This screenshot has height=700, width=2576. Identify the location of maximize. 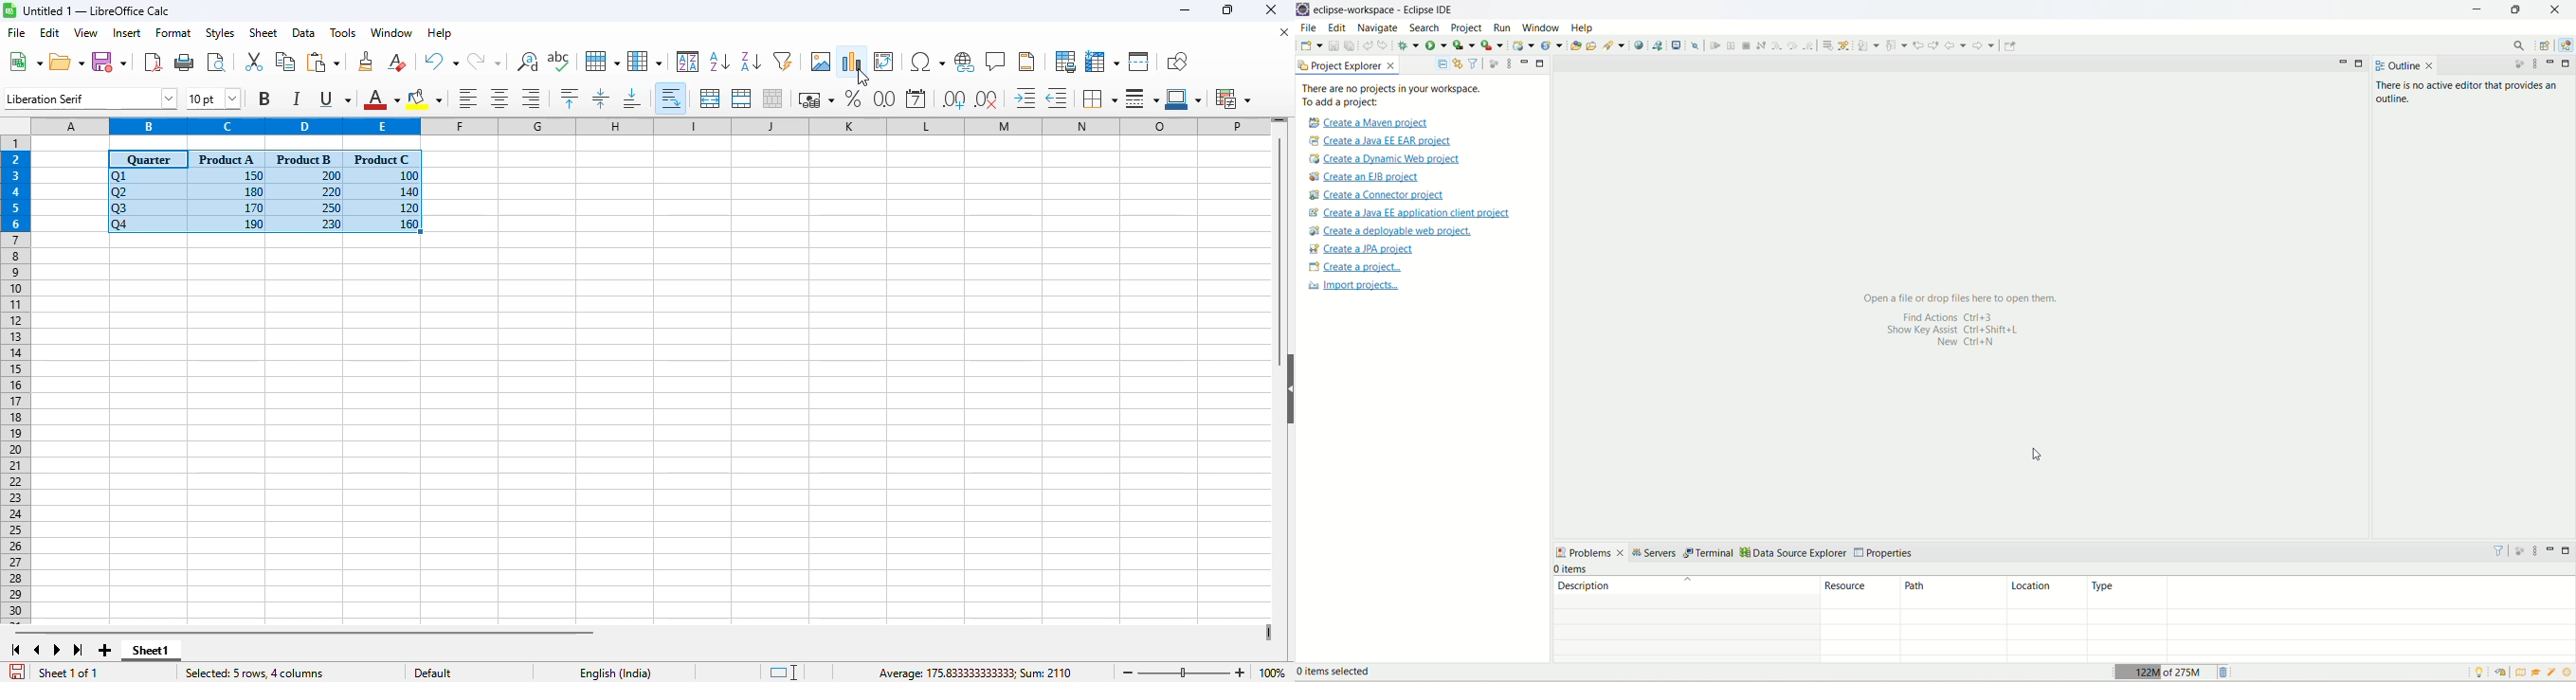
(2362, 64).